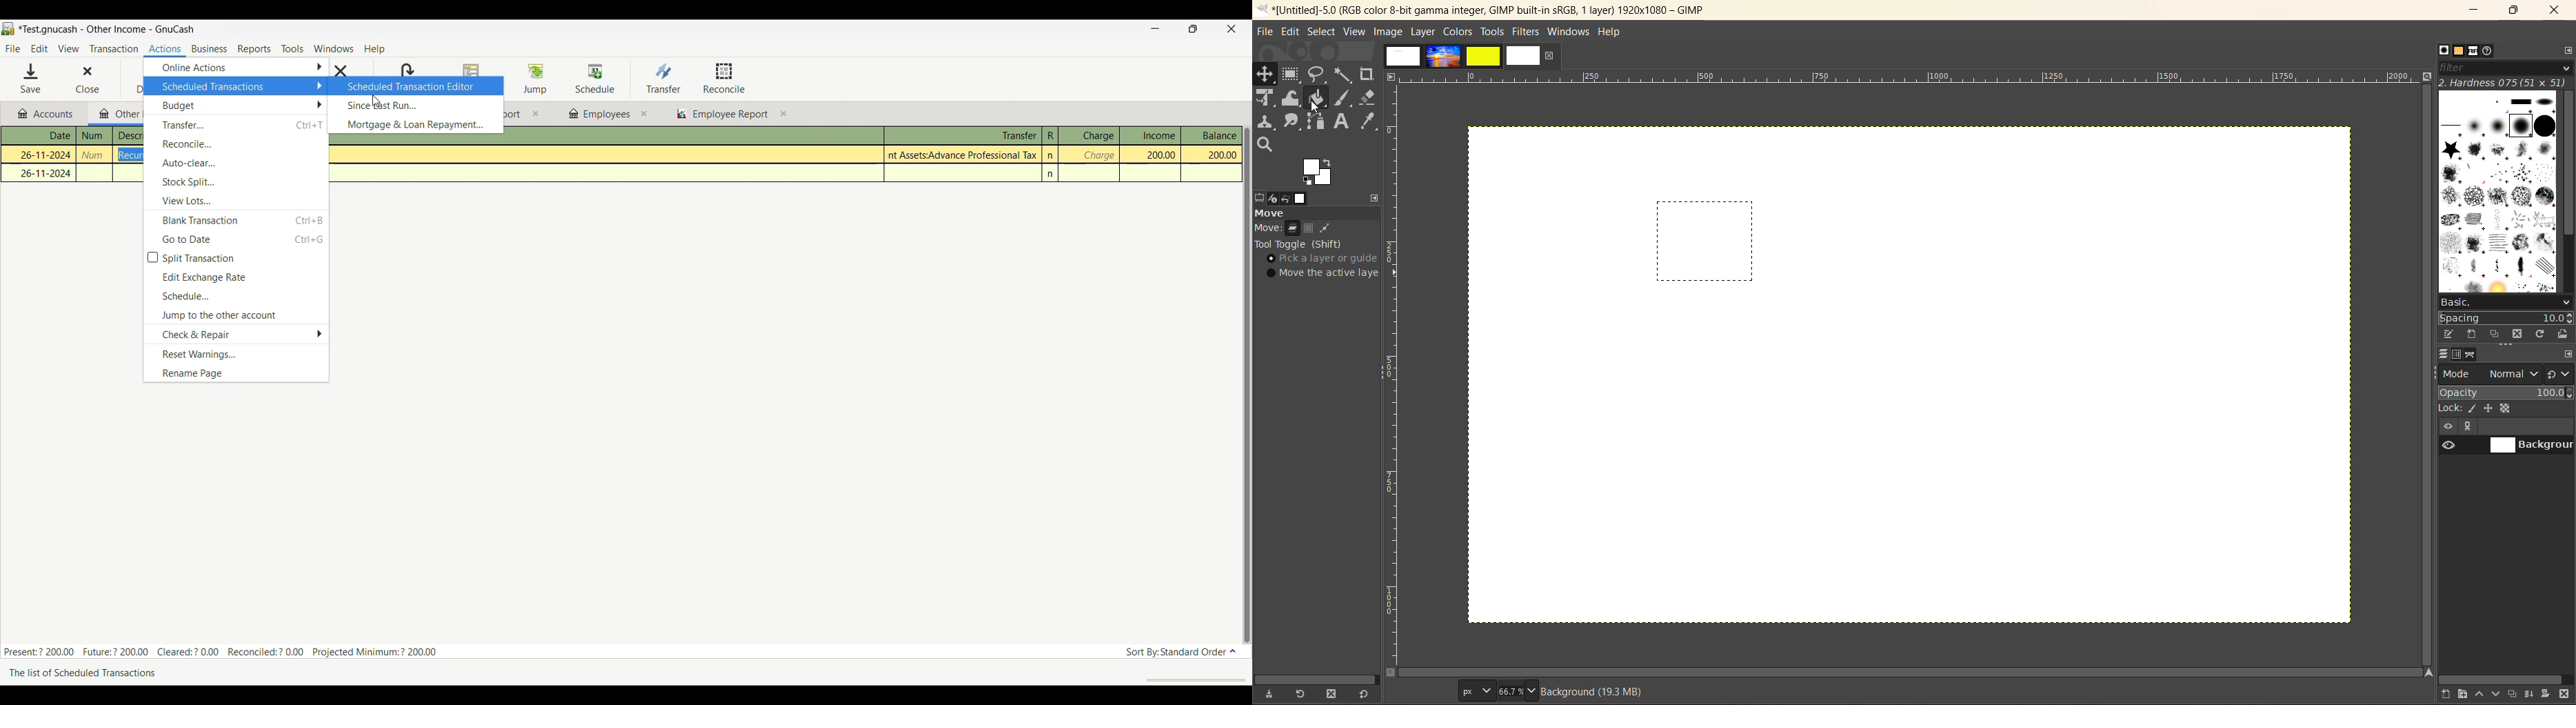  What do you see at coordinates (1182, 652) in the screenshot?
I see `Sort order options` at bounding box center [1182, 652].